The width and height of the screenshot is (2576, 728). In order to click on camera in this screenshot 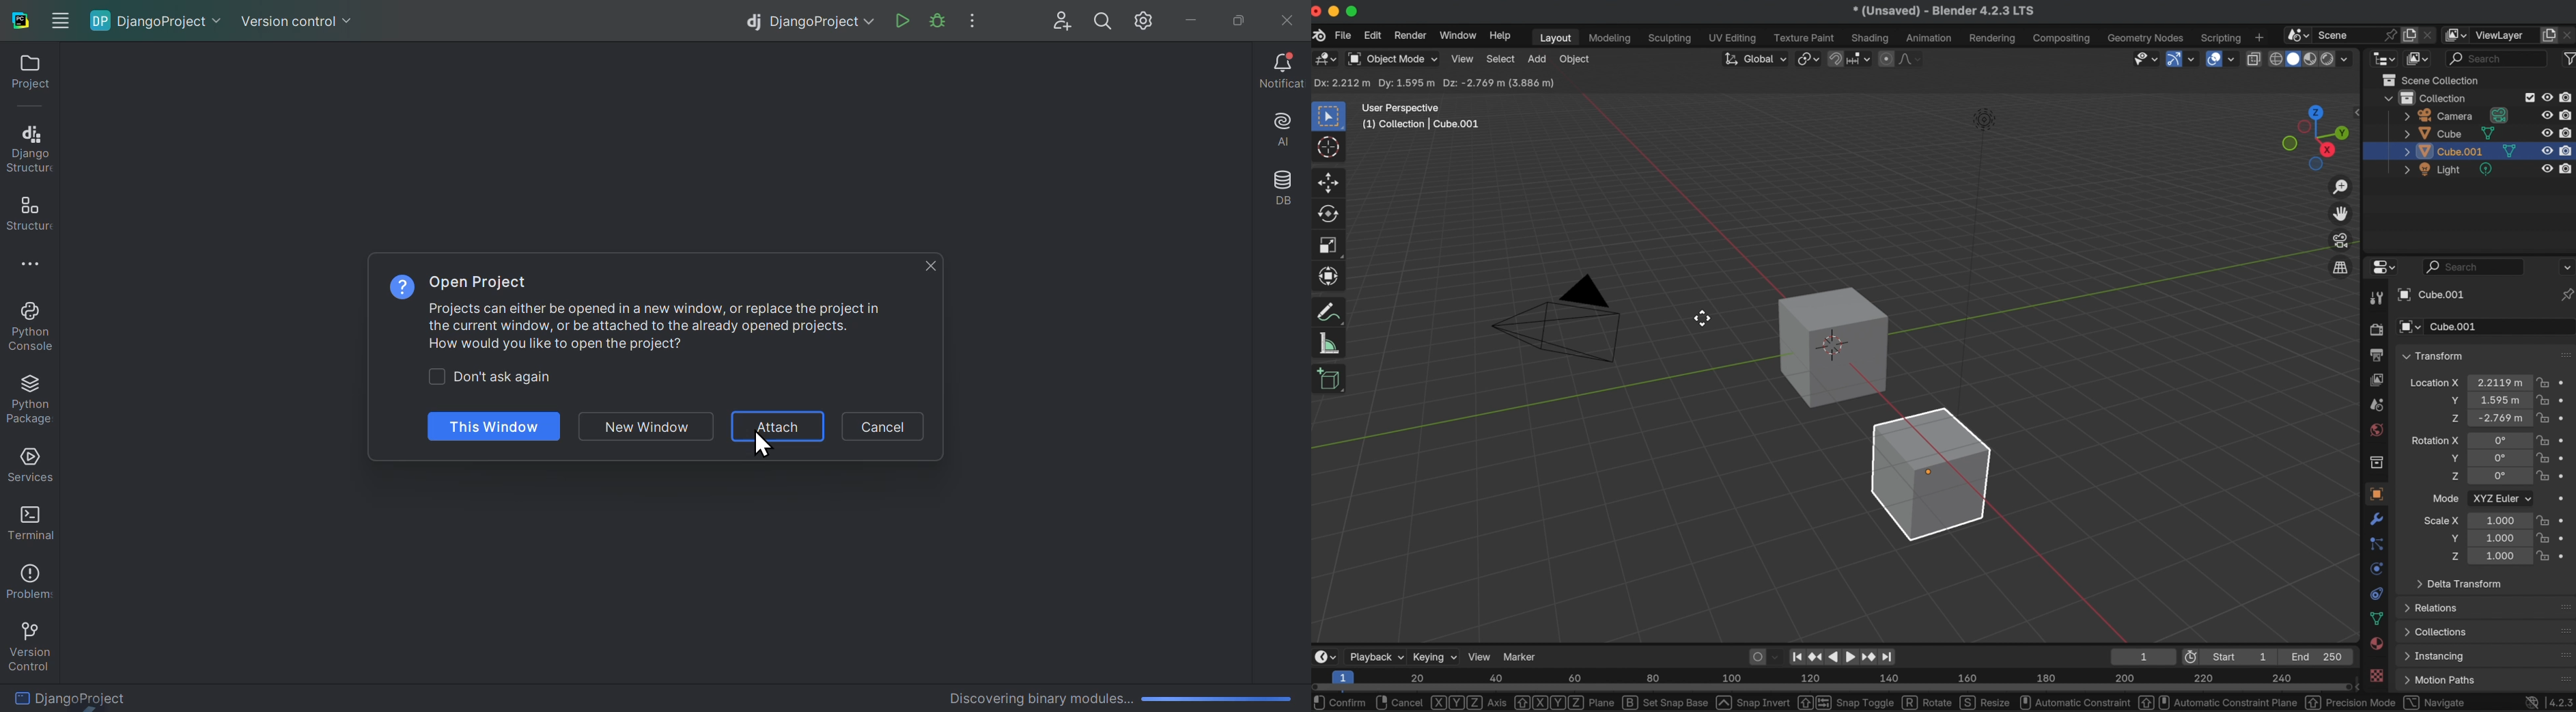, I will do `click(2457, 115)`.